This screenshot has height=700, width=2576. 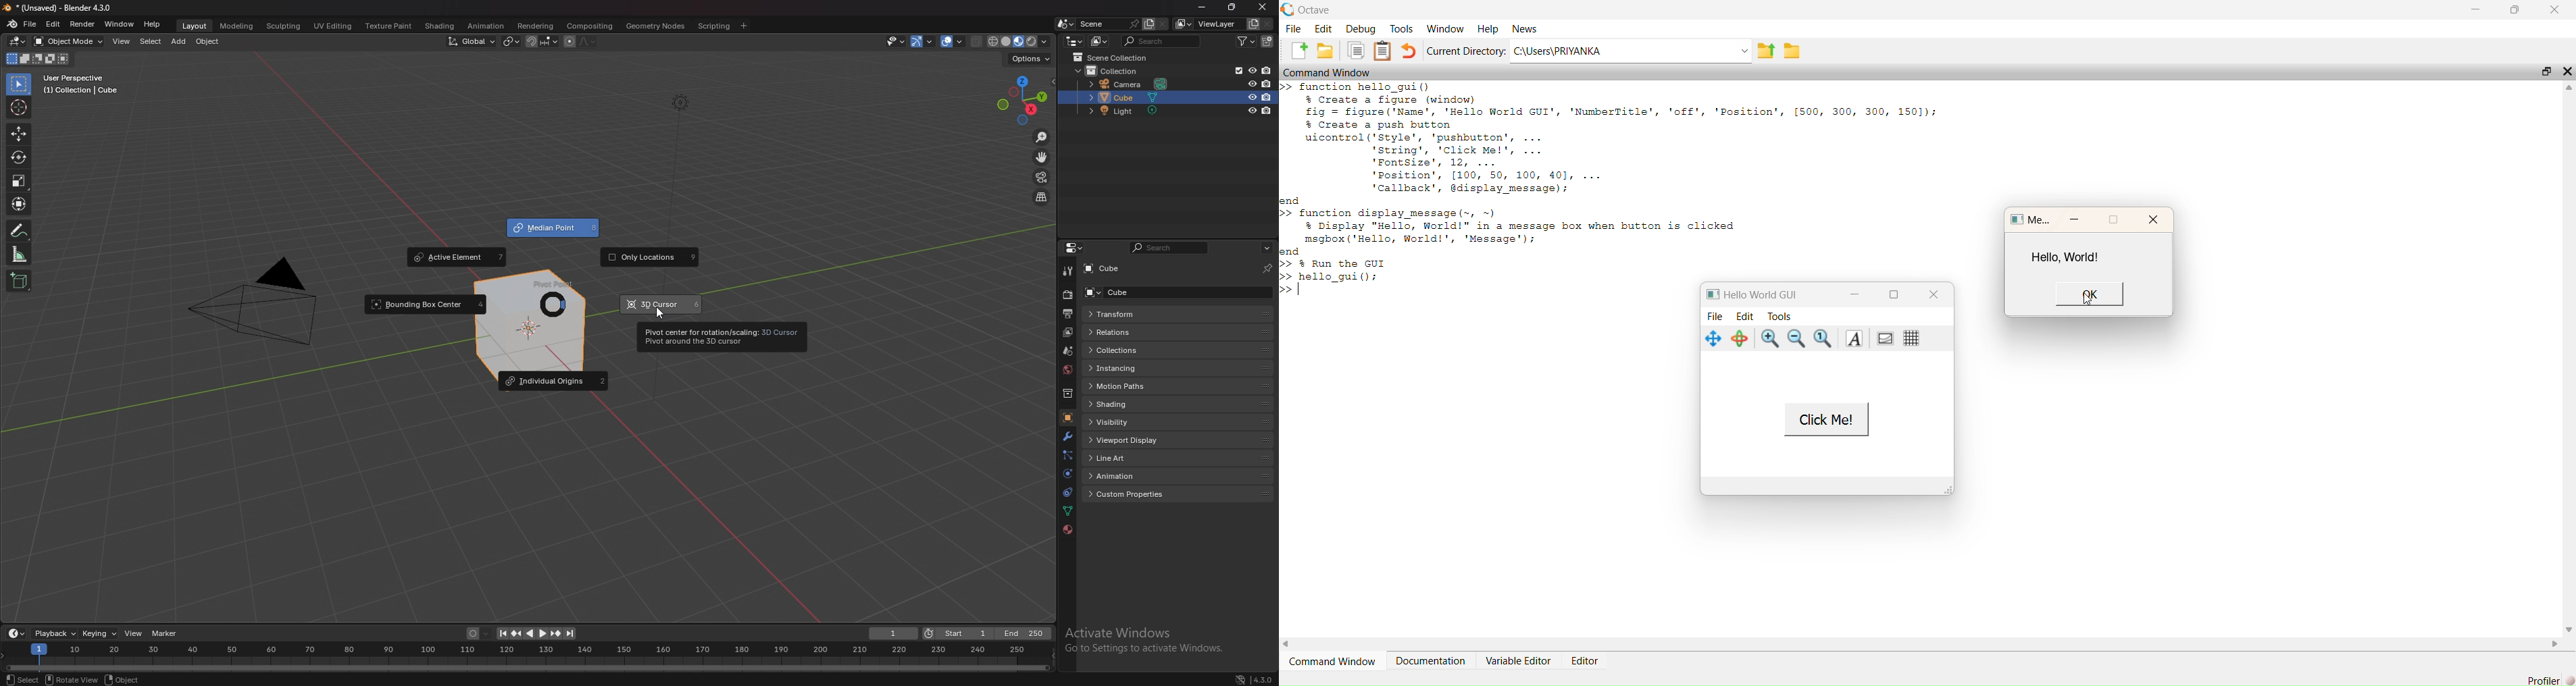 I want to click on Hello, World!, so click(x=2067, y=257).